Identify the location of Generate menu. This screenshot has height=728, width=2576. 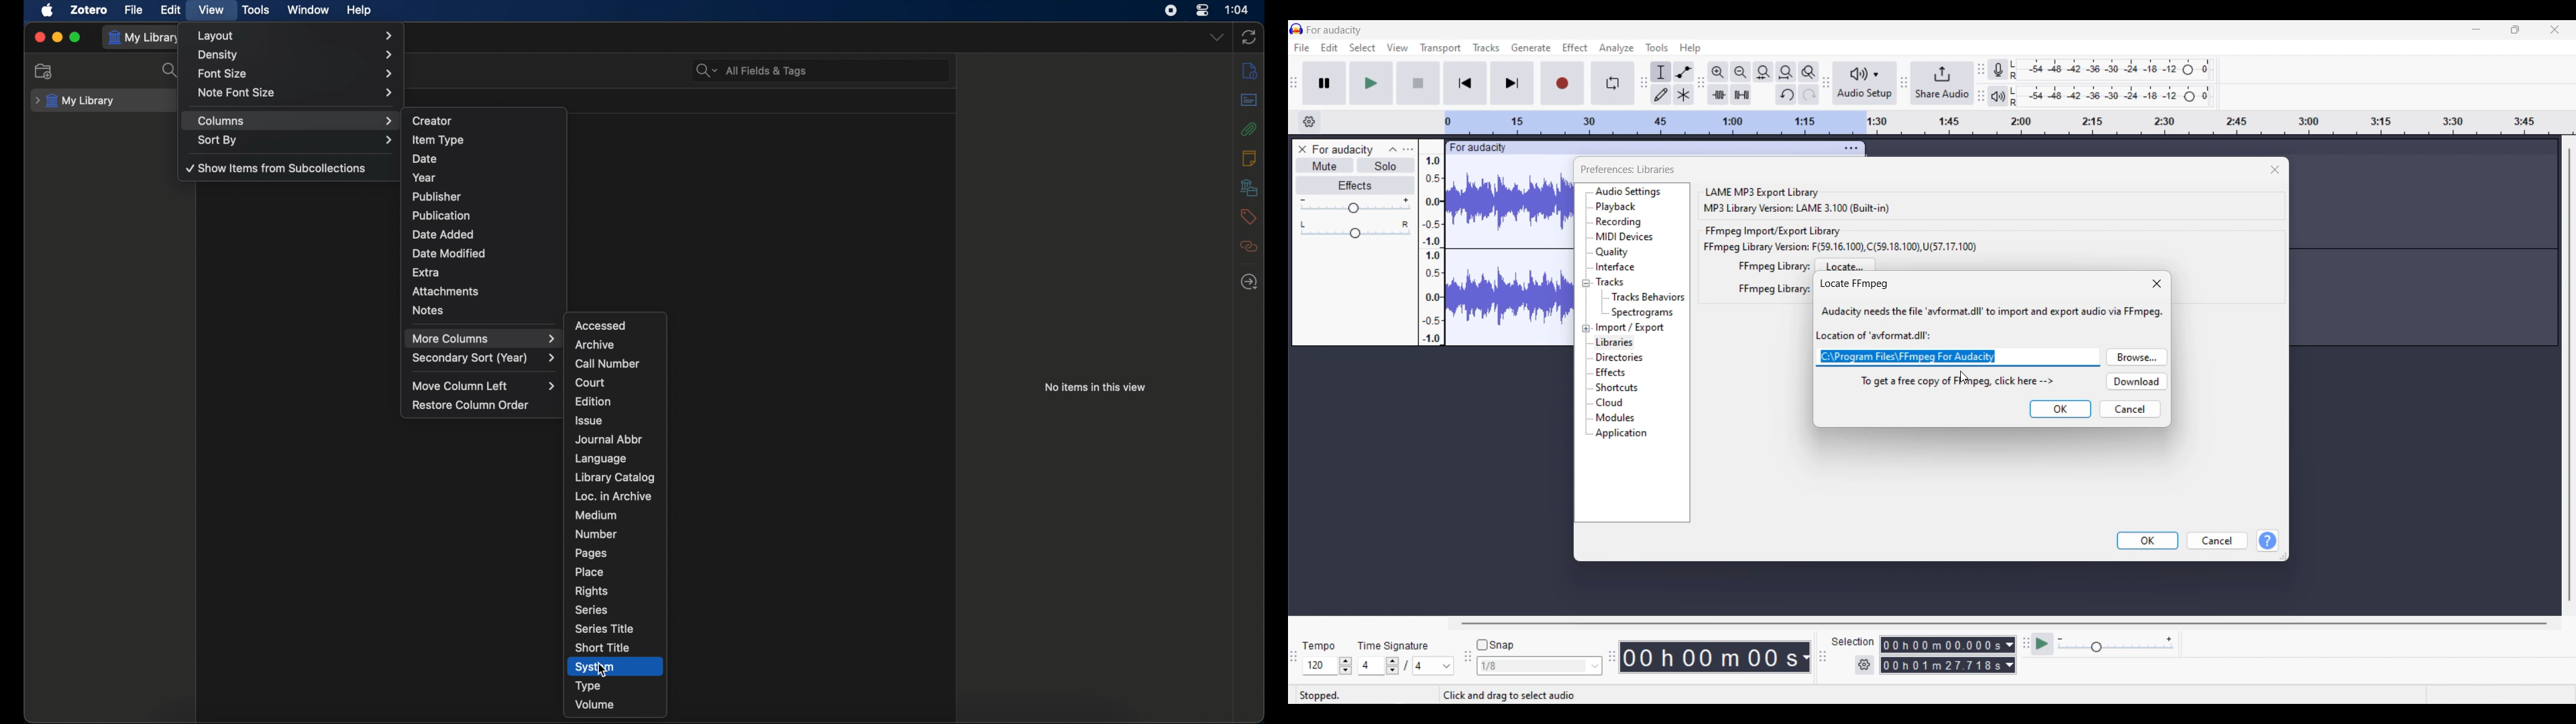
(1532, 48).